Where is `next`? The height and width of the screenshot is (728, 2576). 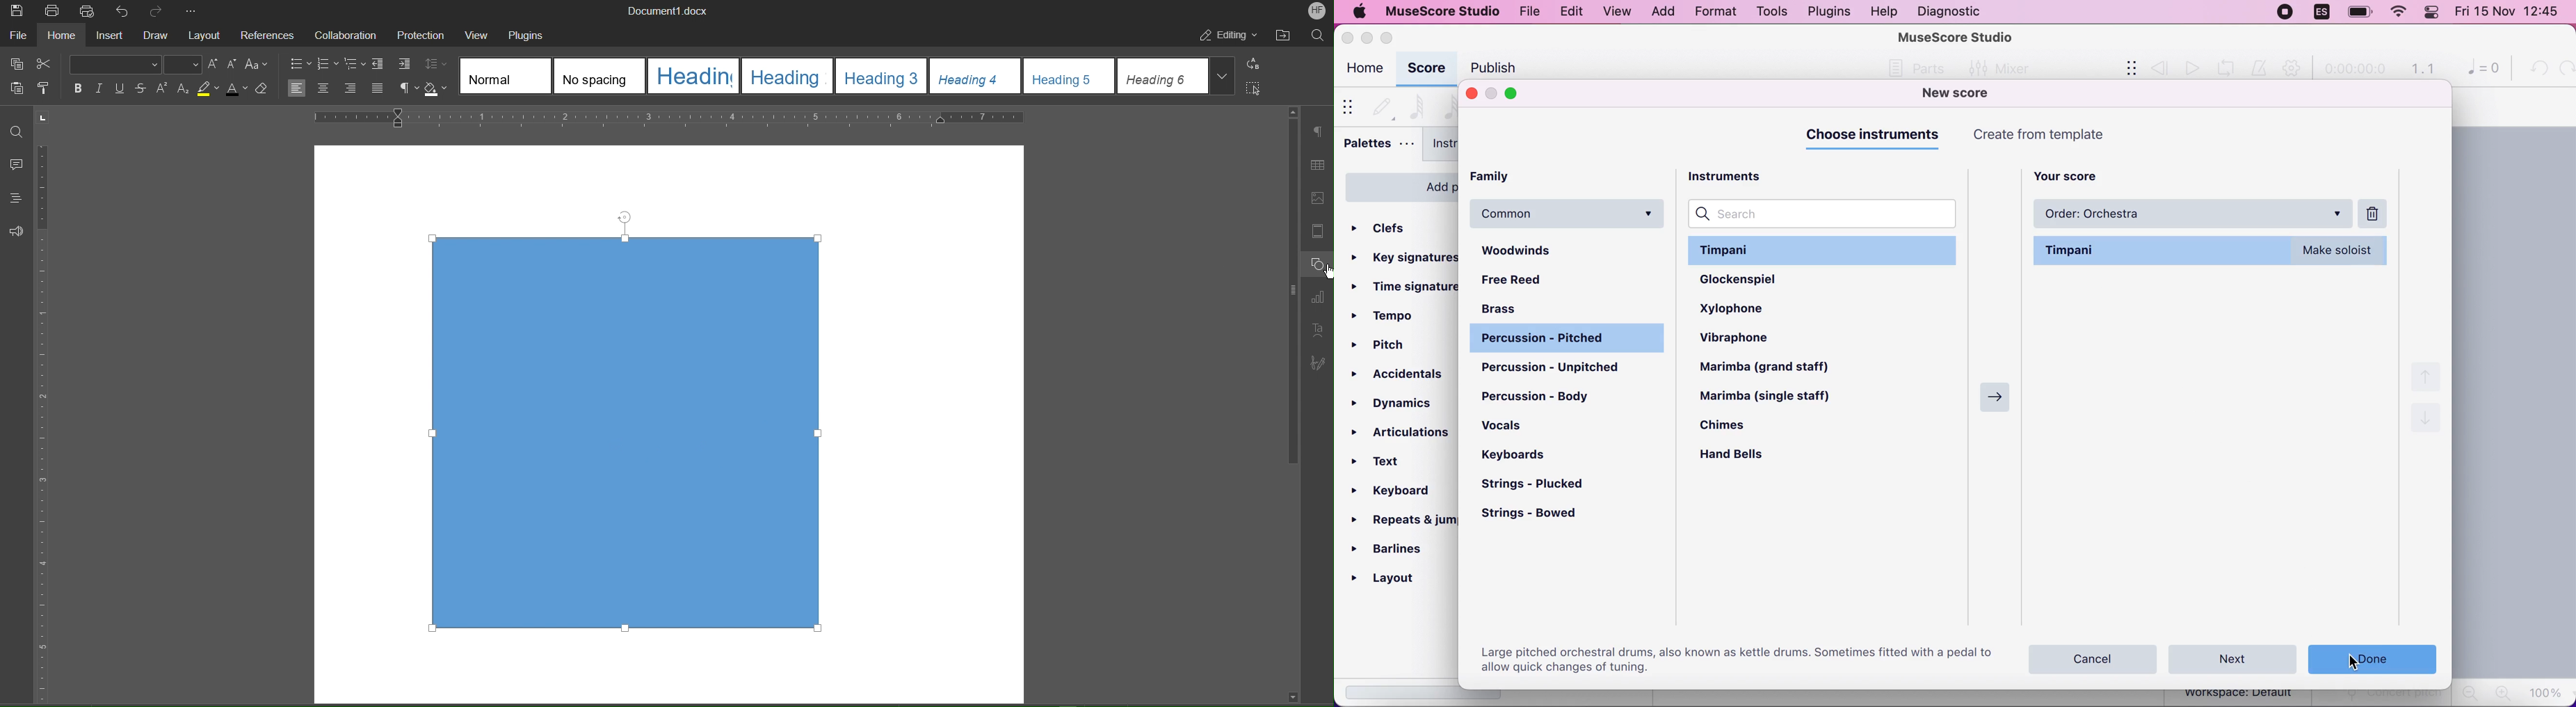
next is located at coordinates (2234, 658).